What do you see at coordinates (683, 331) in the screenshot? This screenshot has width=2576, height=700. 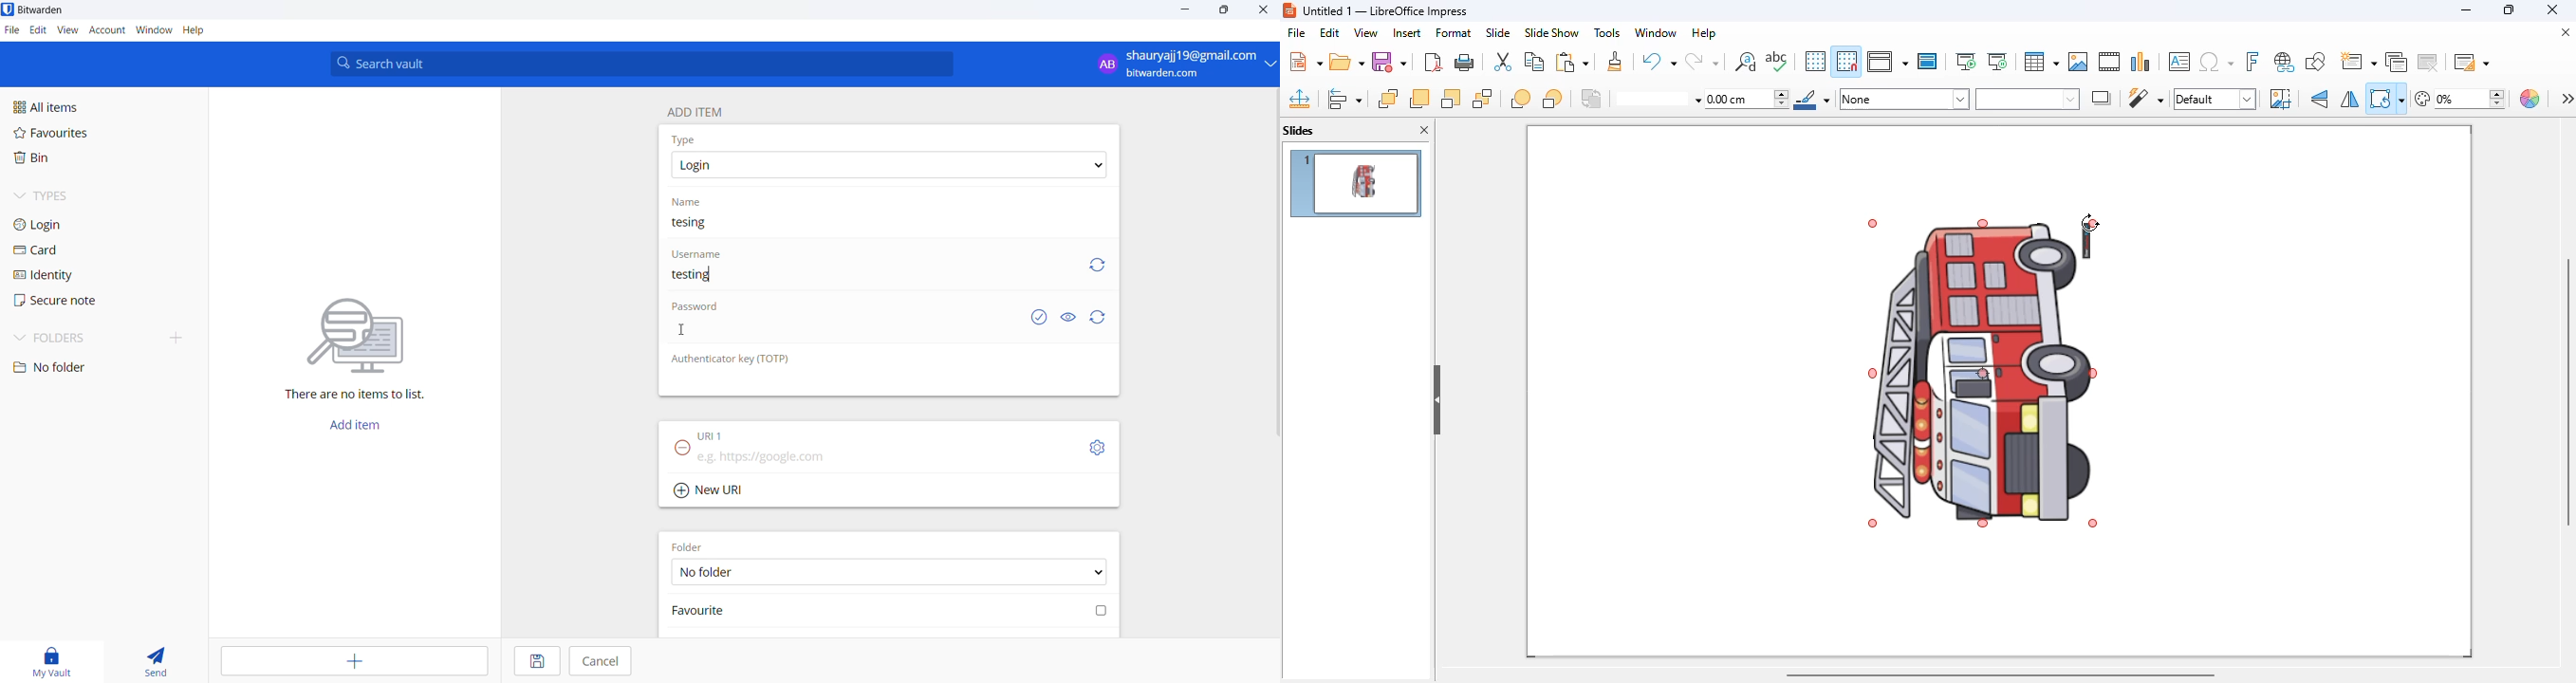 I see `cursor` at bounding box center [683, 331].